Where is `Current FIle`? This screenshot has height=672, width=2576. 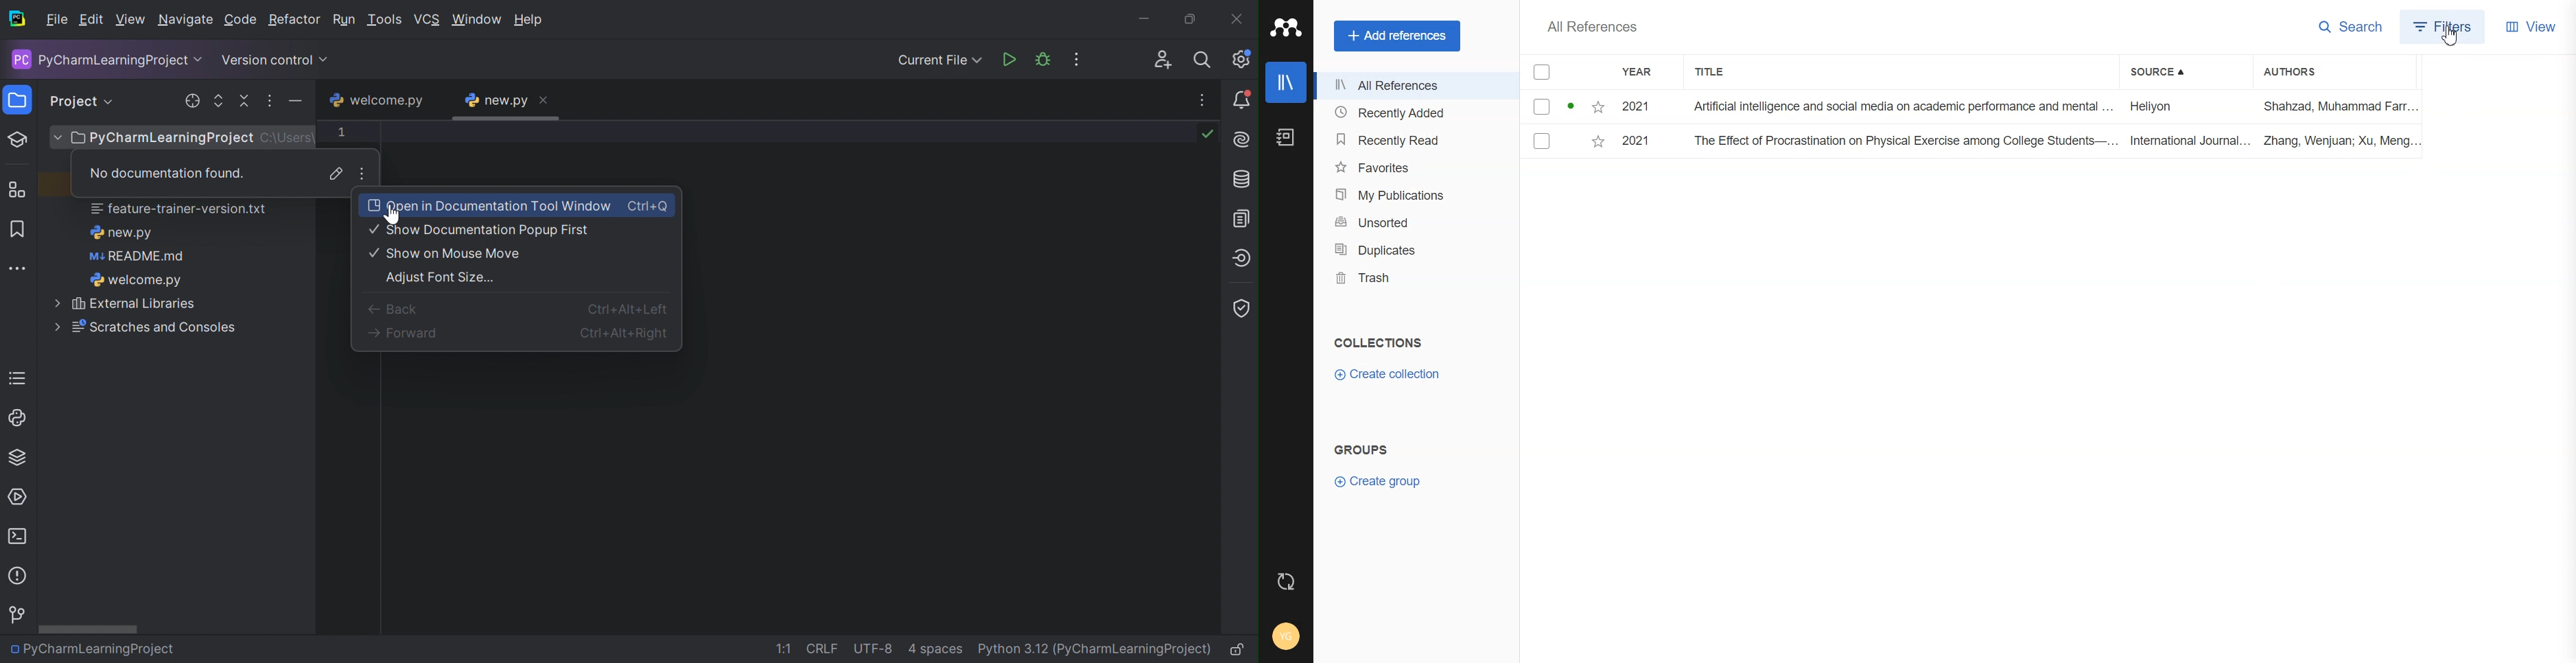 Current FIle is located at coordinates (940, 61).